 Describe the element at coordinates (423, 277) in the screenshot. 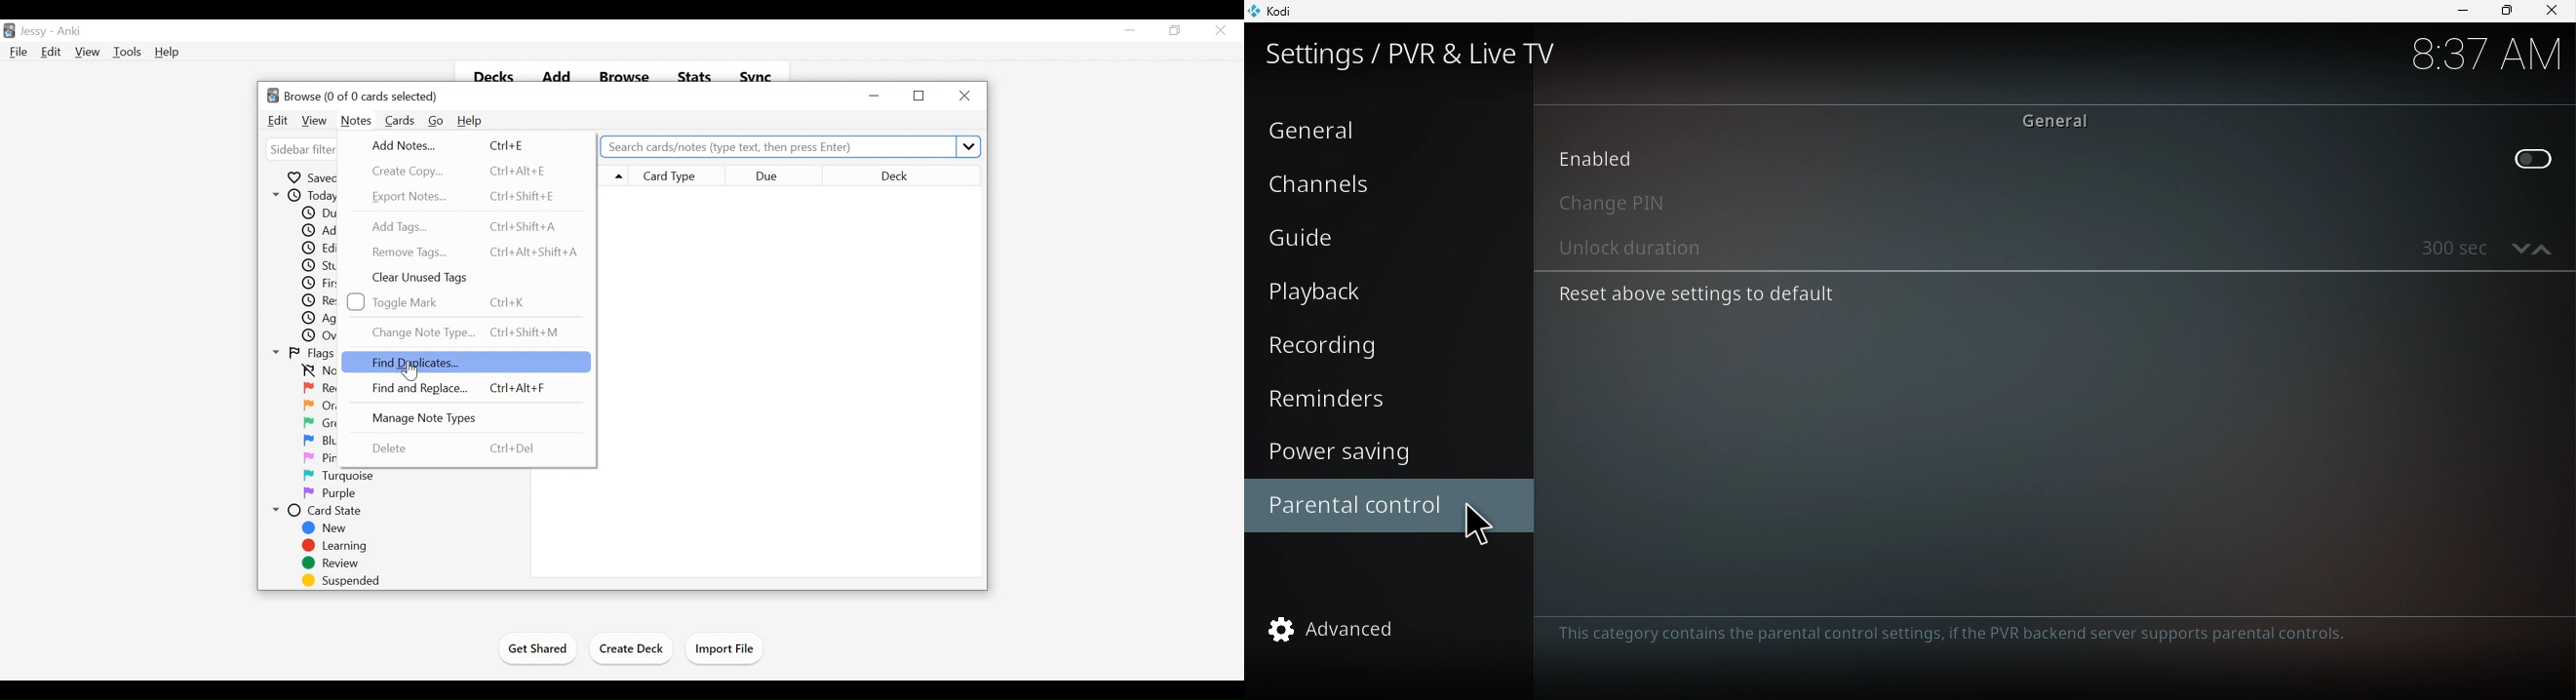

I see `Clear Unused Tags` at that location.